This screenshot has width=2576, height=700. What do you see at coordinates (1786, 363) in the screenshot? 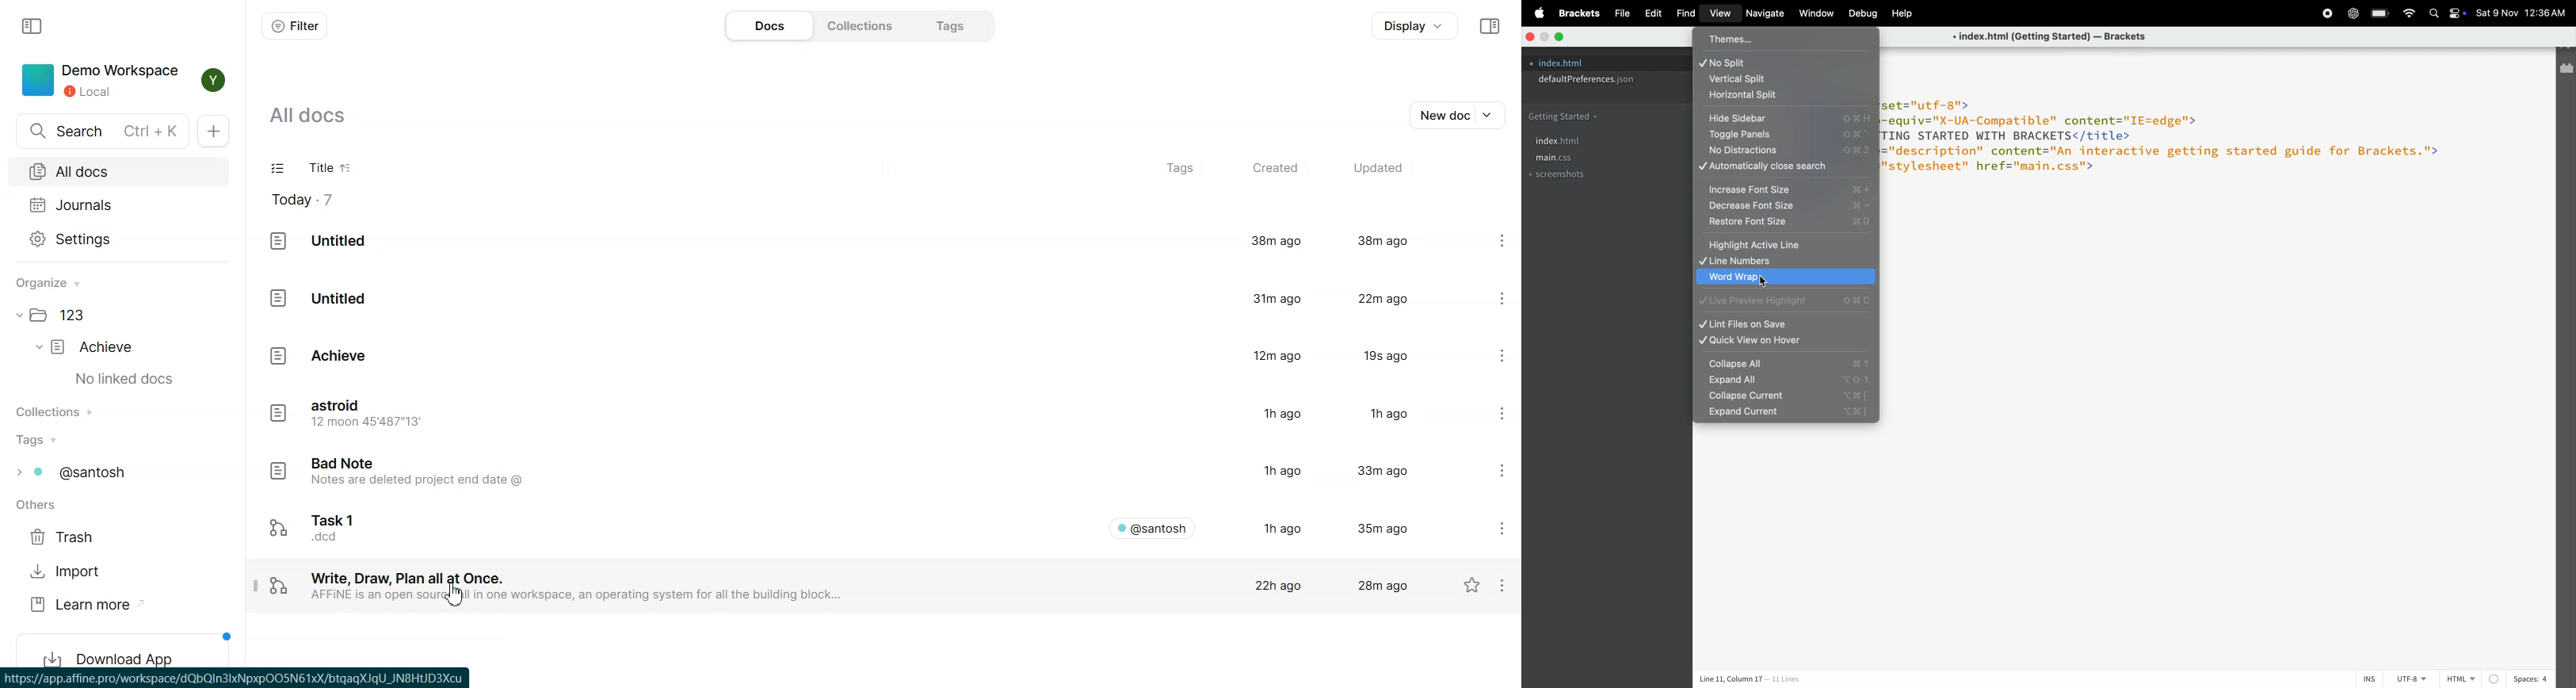
I see `collapse all` at bounding box center [1786, 363].